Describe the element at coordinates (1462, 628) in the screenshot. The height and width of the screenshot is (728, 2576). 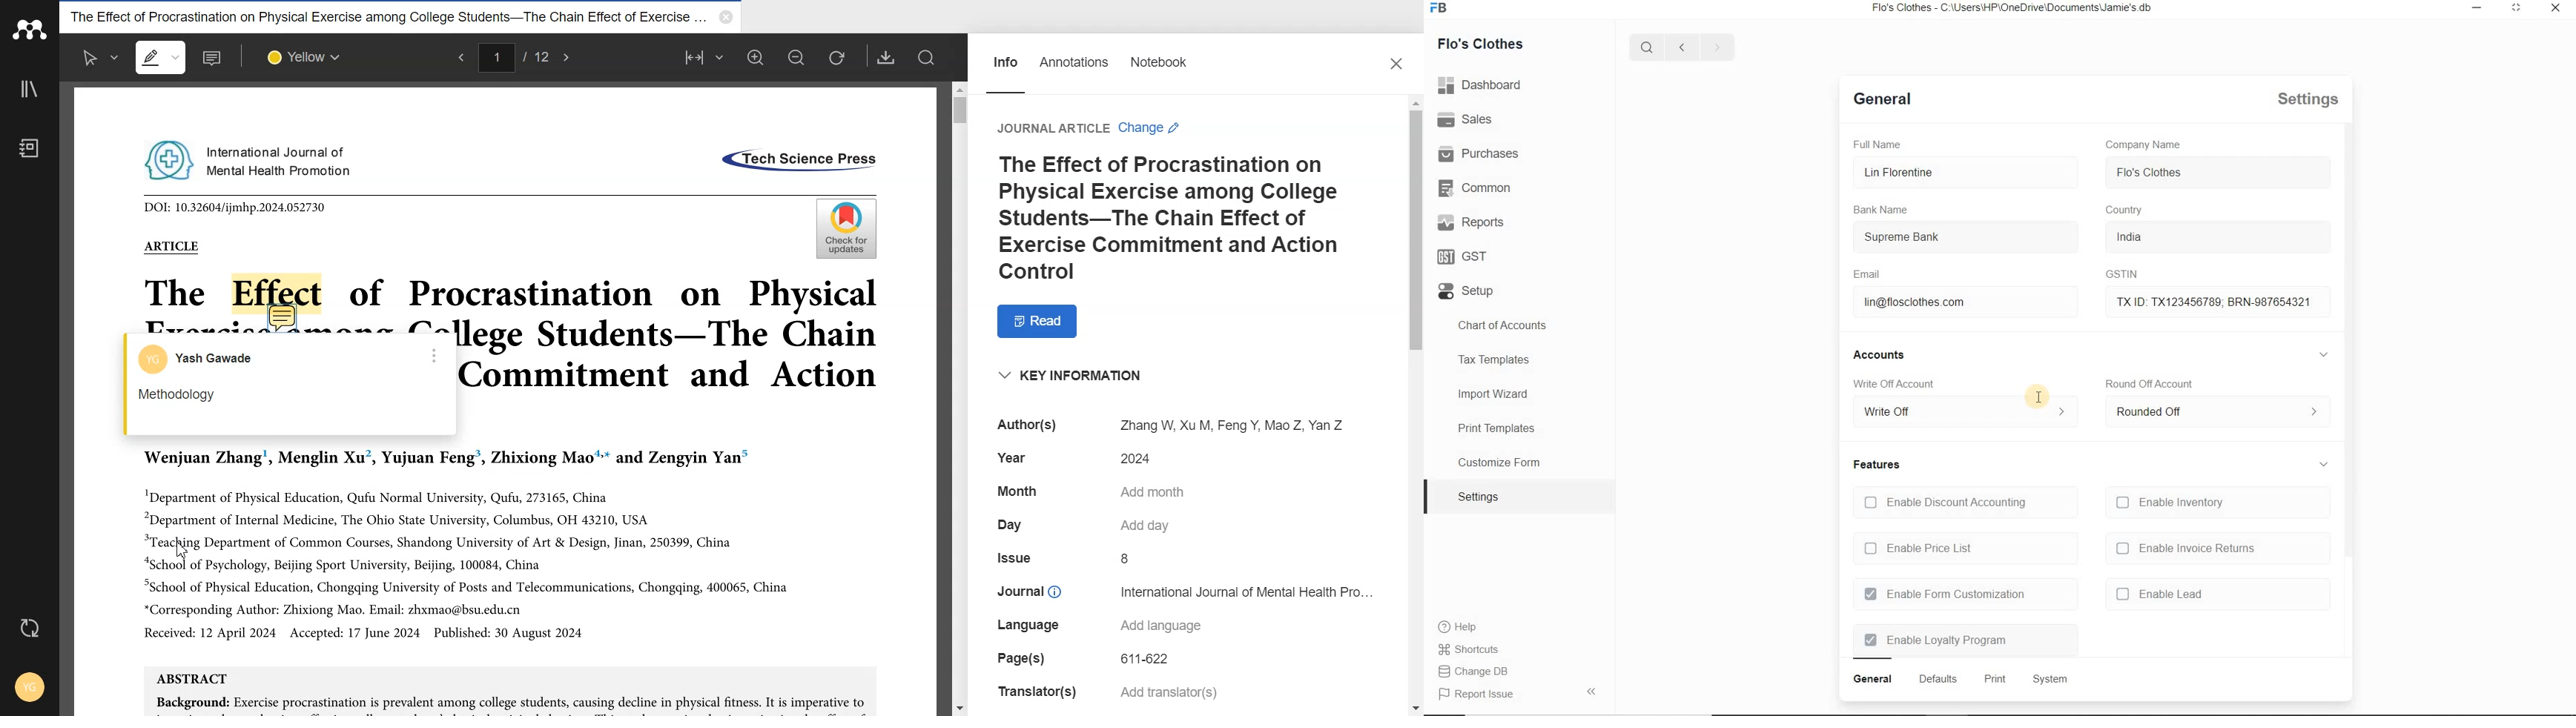
I see `Help` at that location.